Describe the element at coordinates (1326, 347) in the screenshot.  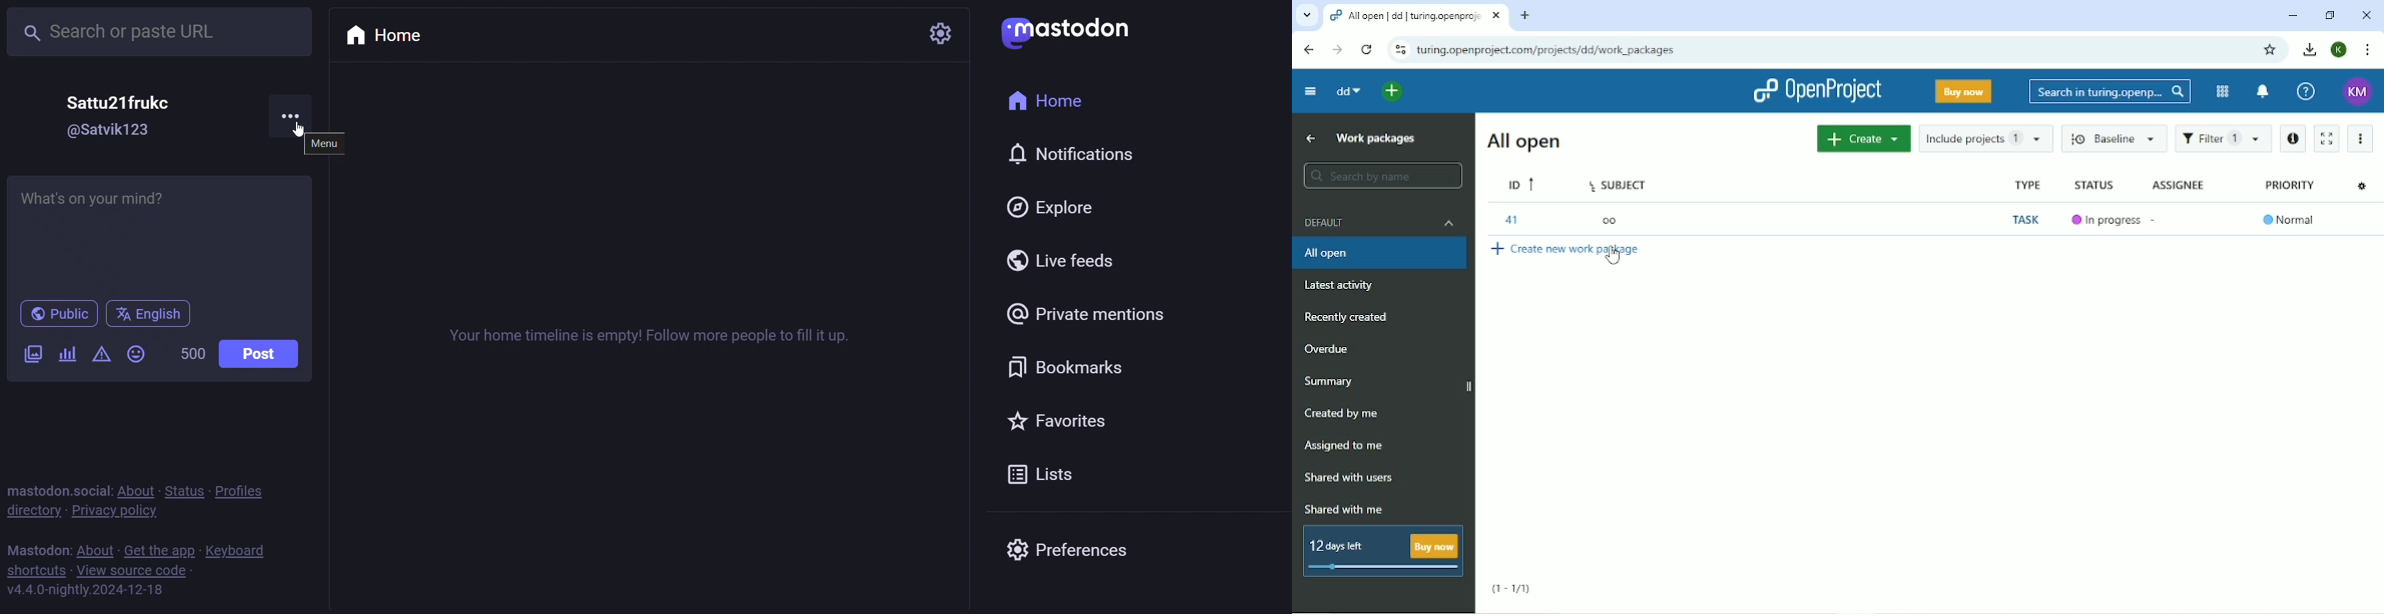
I see `Overdue` at that location.